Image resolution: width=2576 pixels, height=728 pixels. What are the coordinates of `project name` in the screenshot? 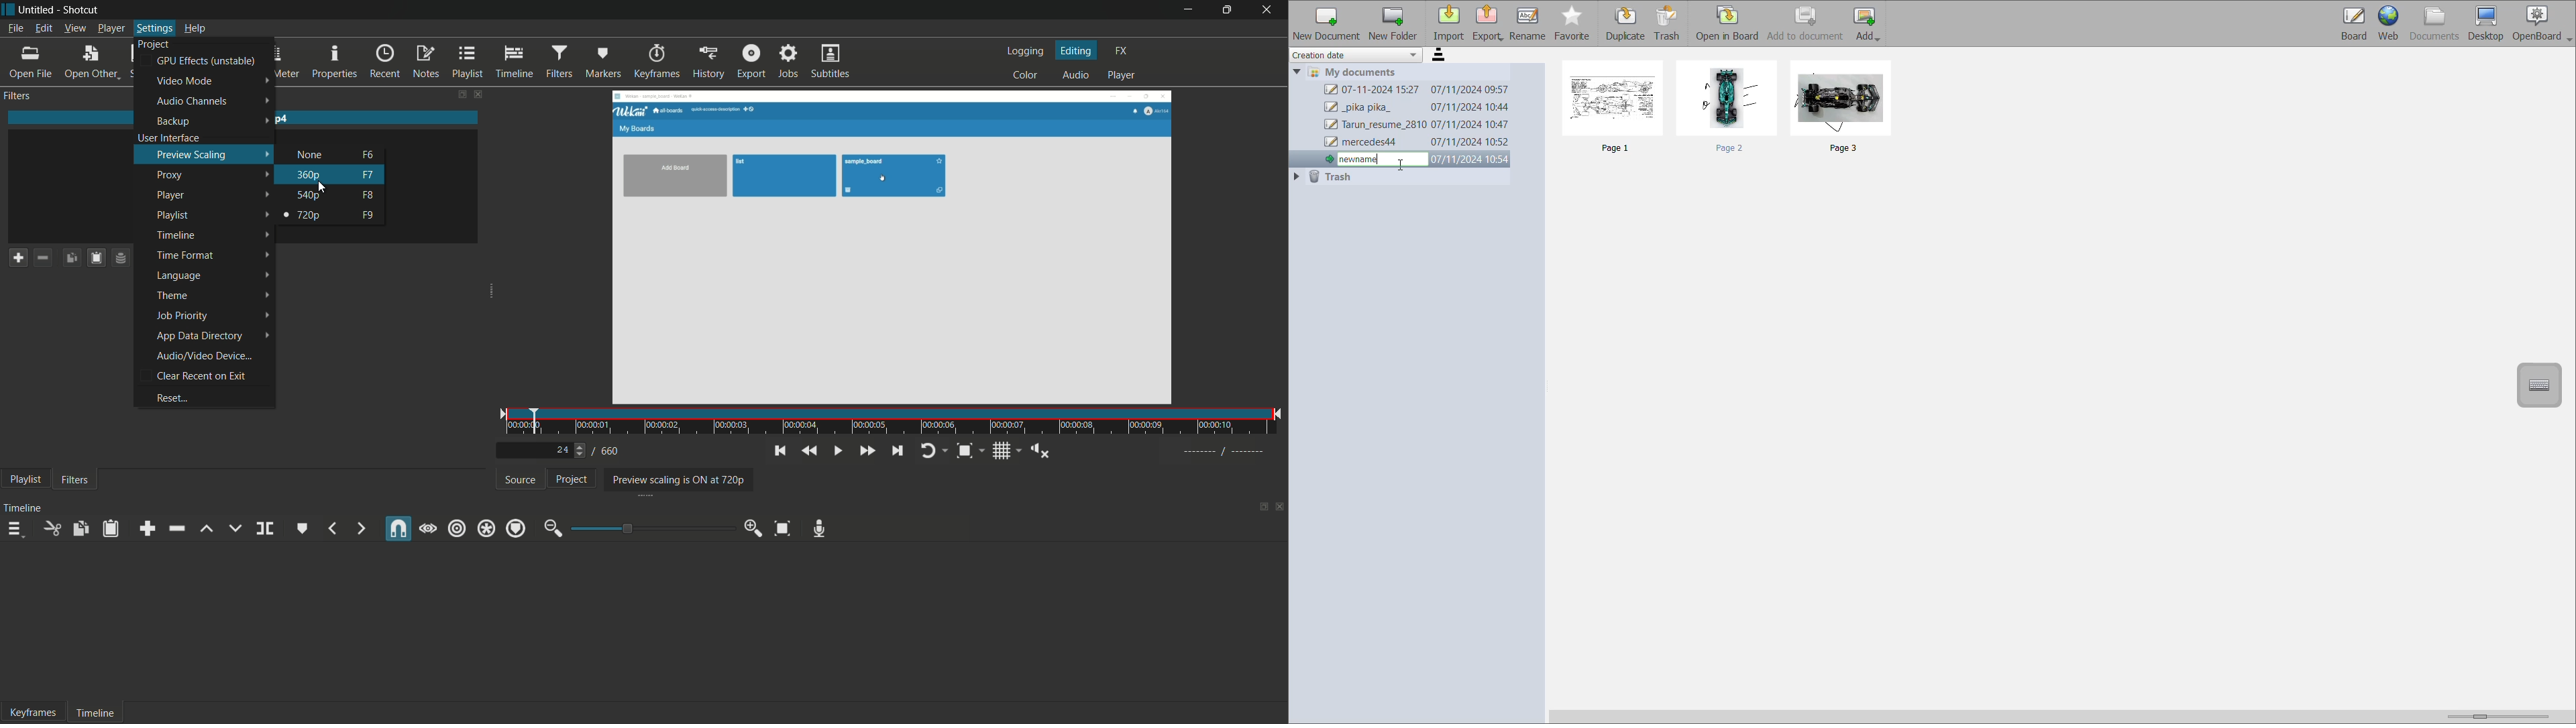 It's located at (38, 10).